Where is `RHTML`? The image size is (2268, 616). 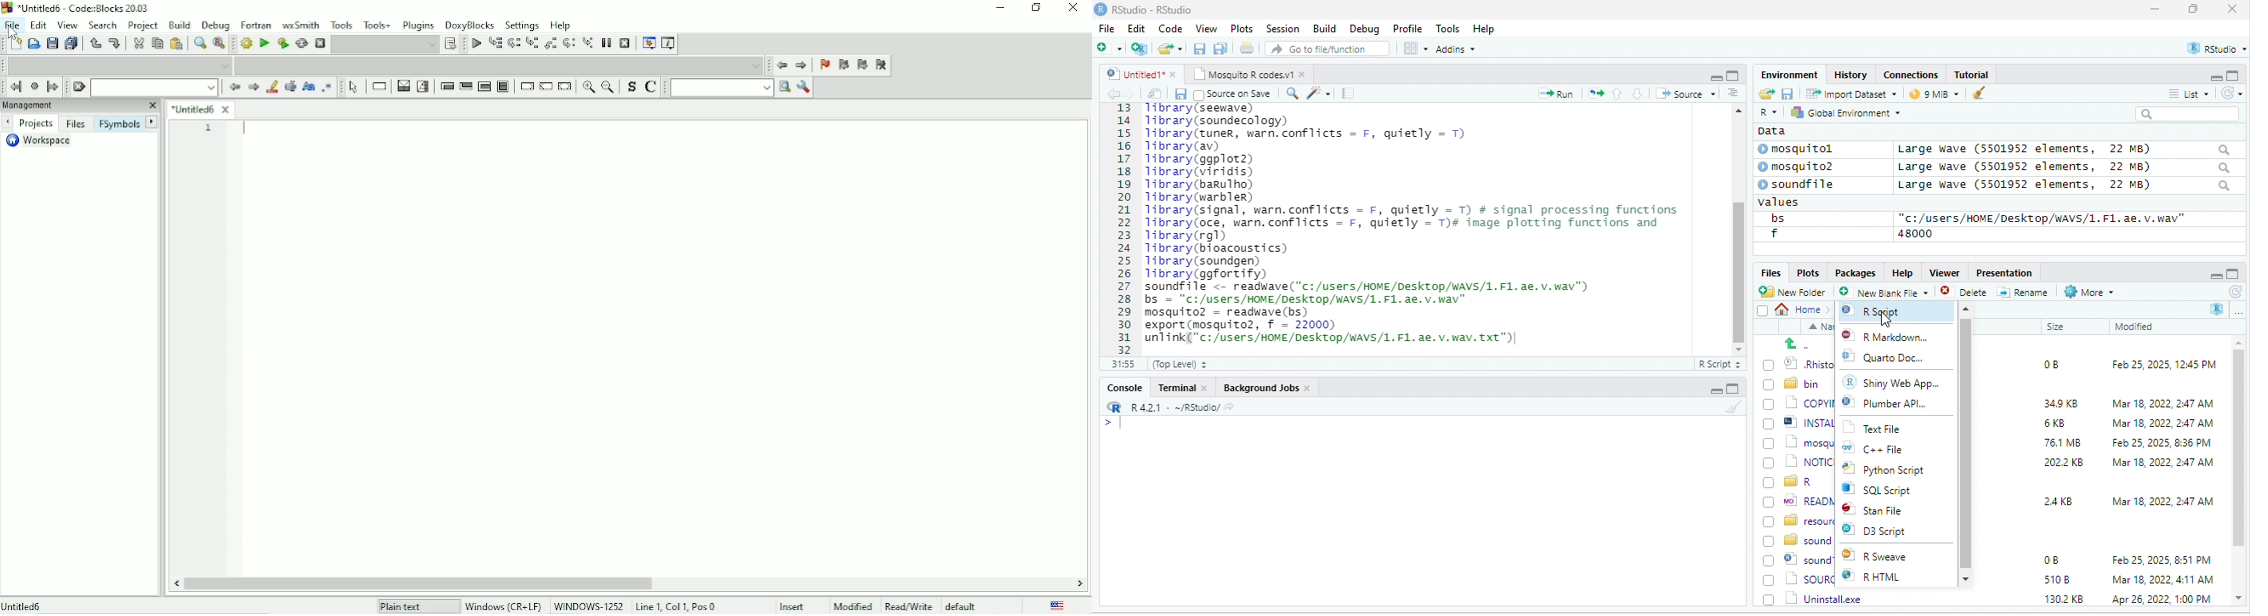 RHTML is located at coordinates (1885, 577).